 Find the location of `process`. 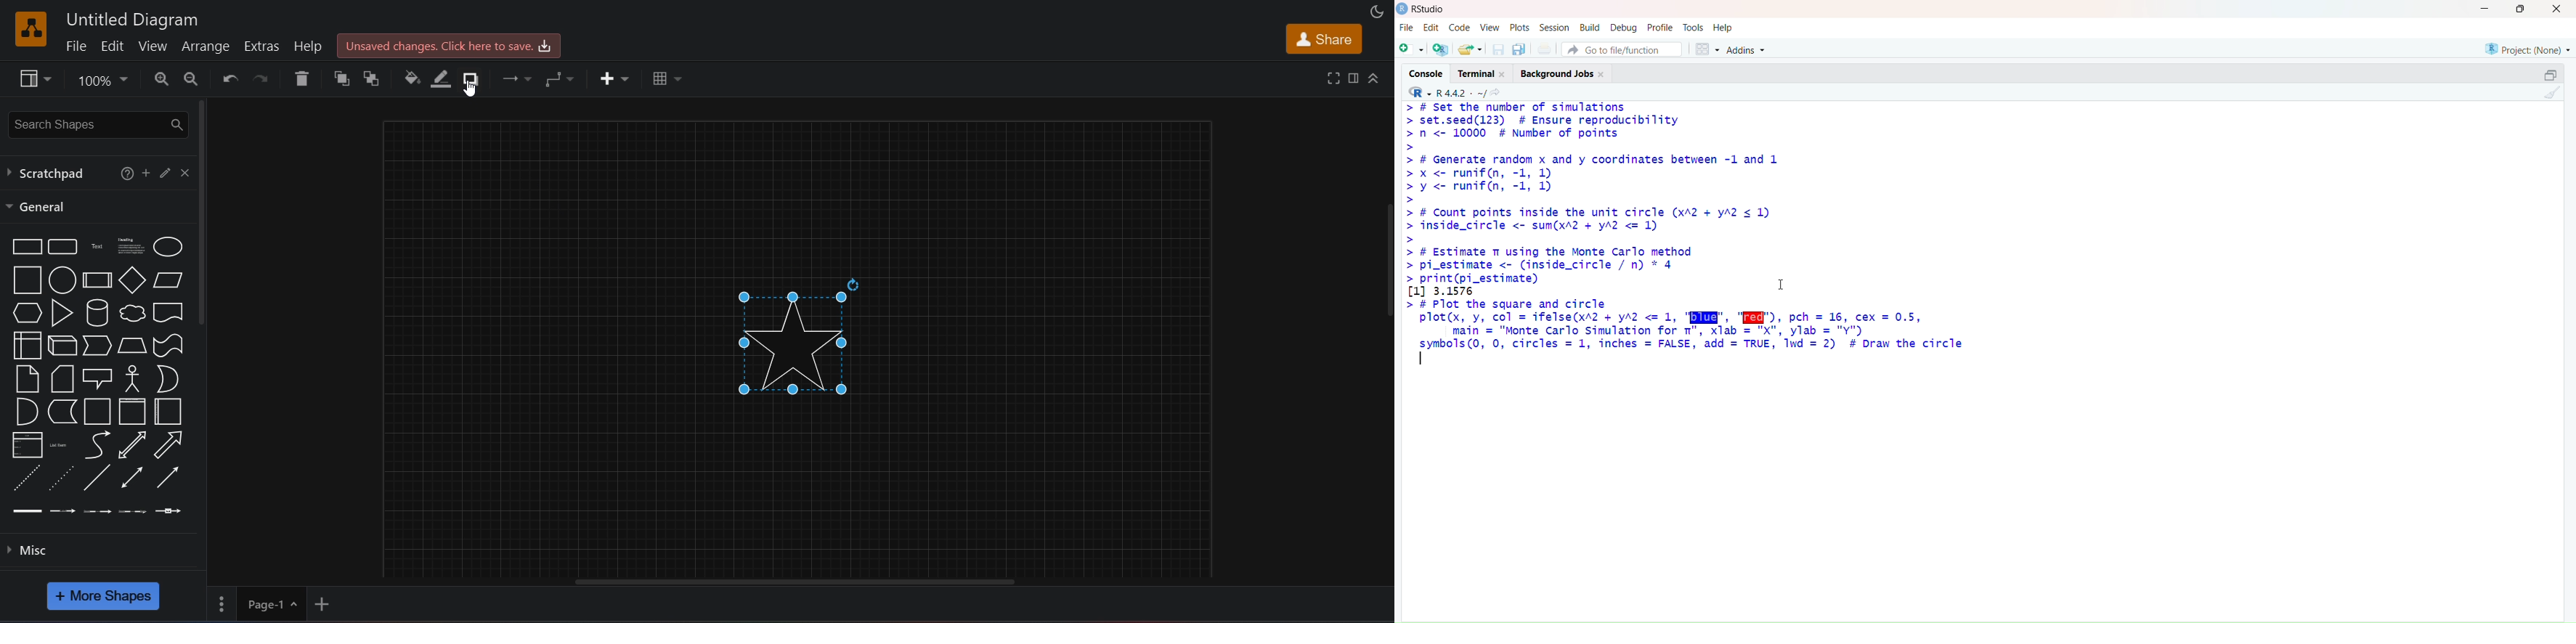

process is located at coordinates (97, 280).